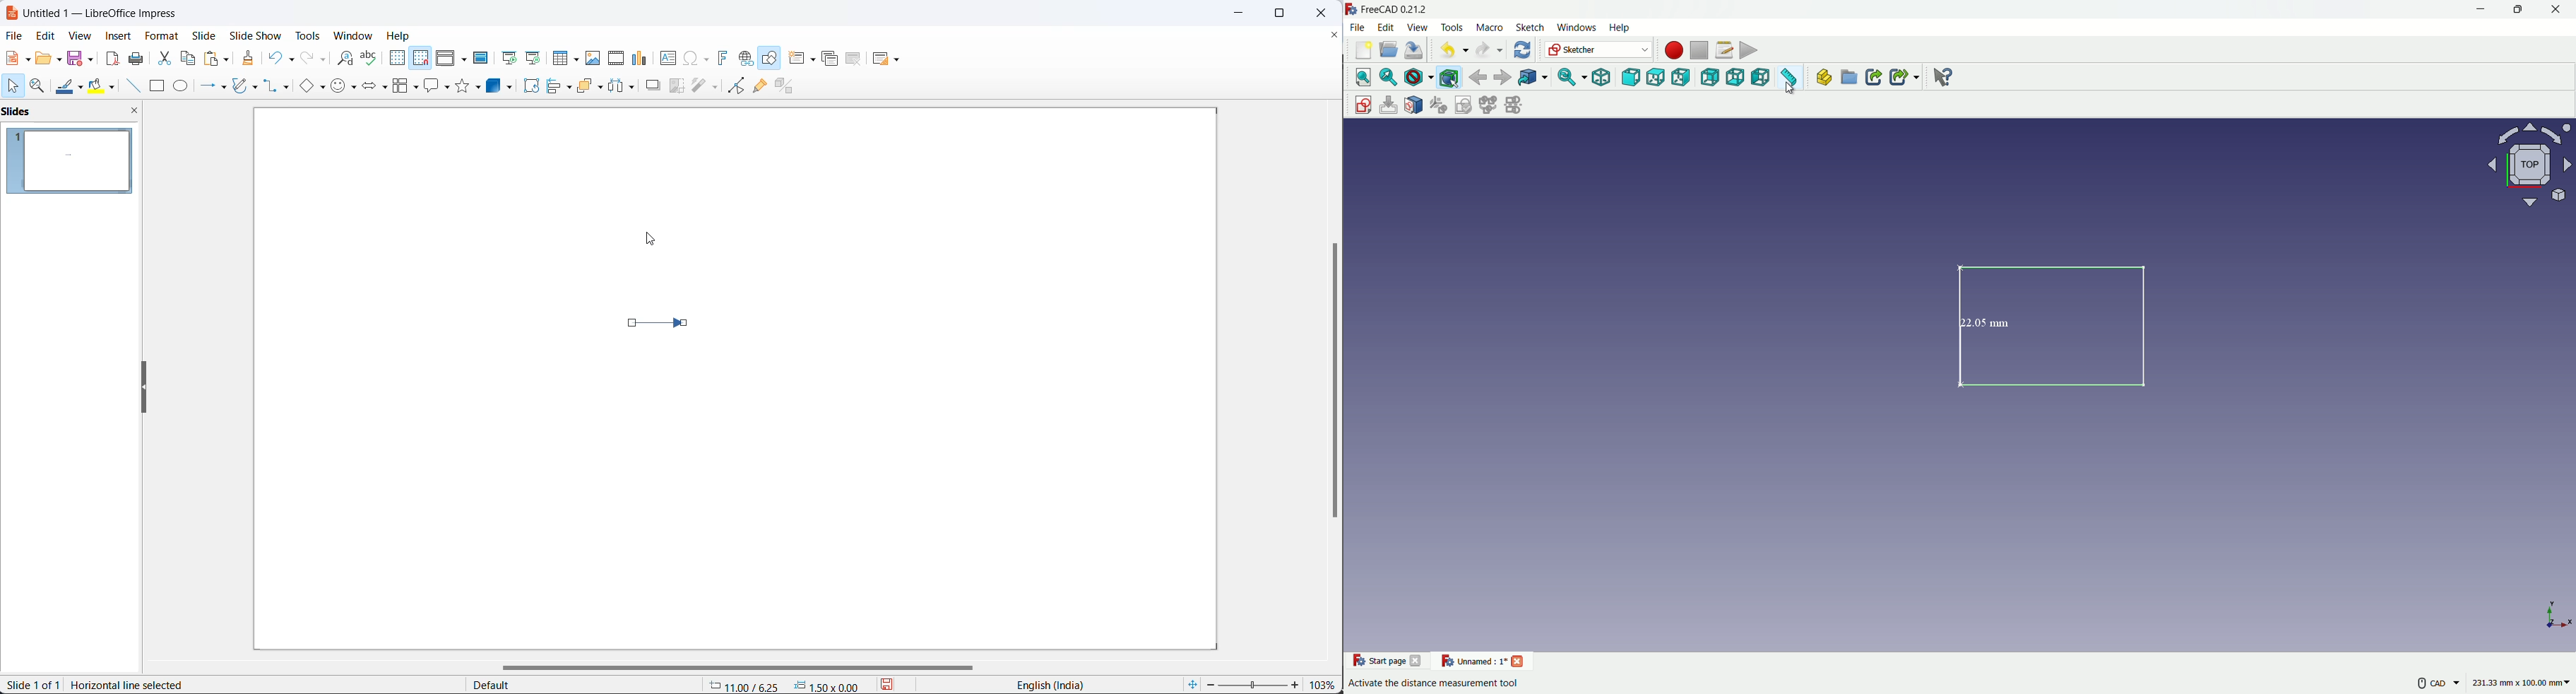 This screenshot has width=2576, height=700. What do you see at coordinates (1351, 9) in the screenshot?
I see `FreeCAD logo` at bounding box center [1351, 9].